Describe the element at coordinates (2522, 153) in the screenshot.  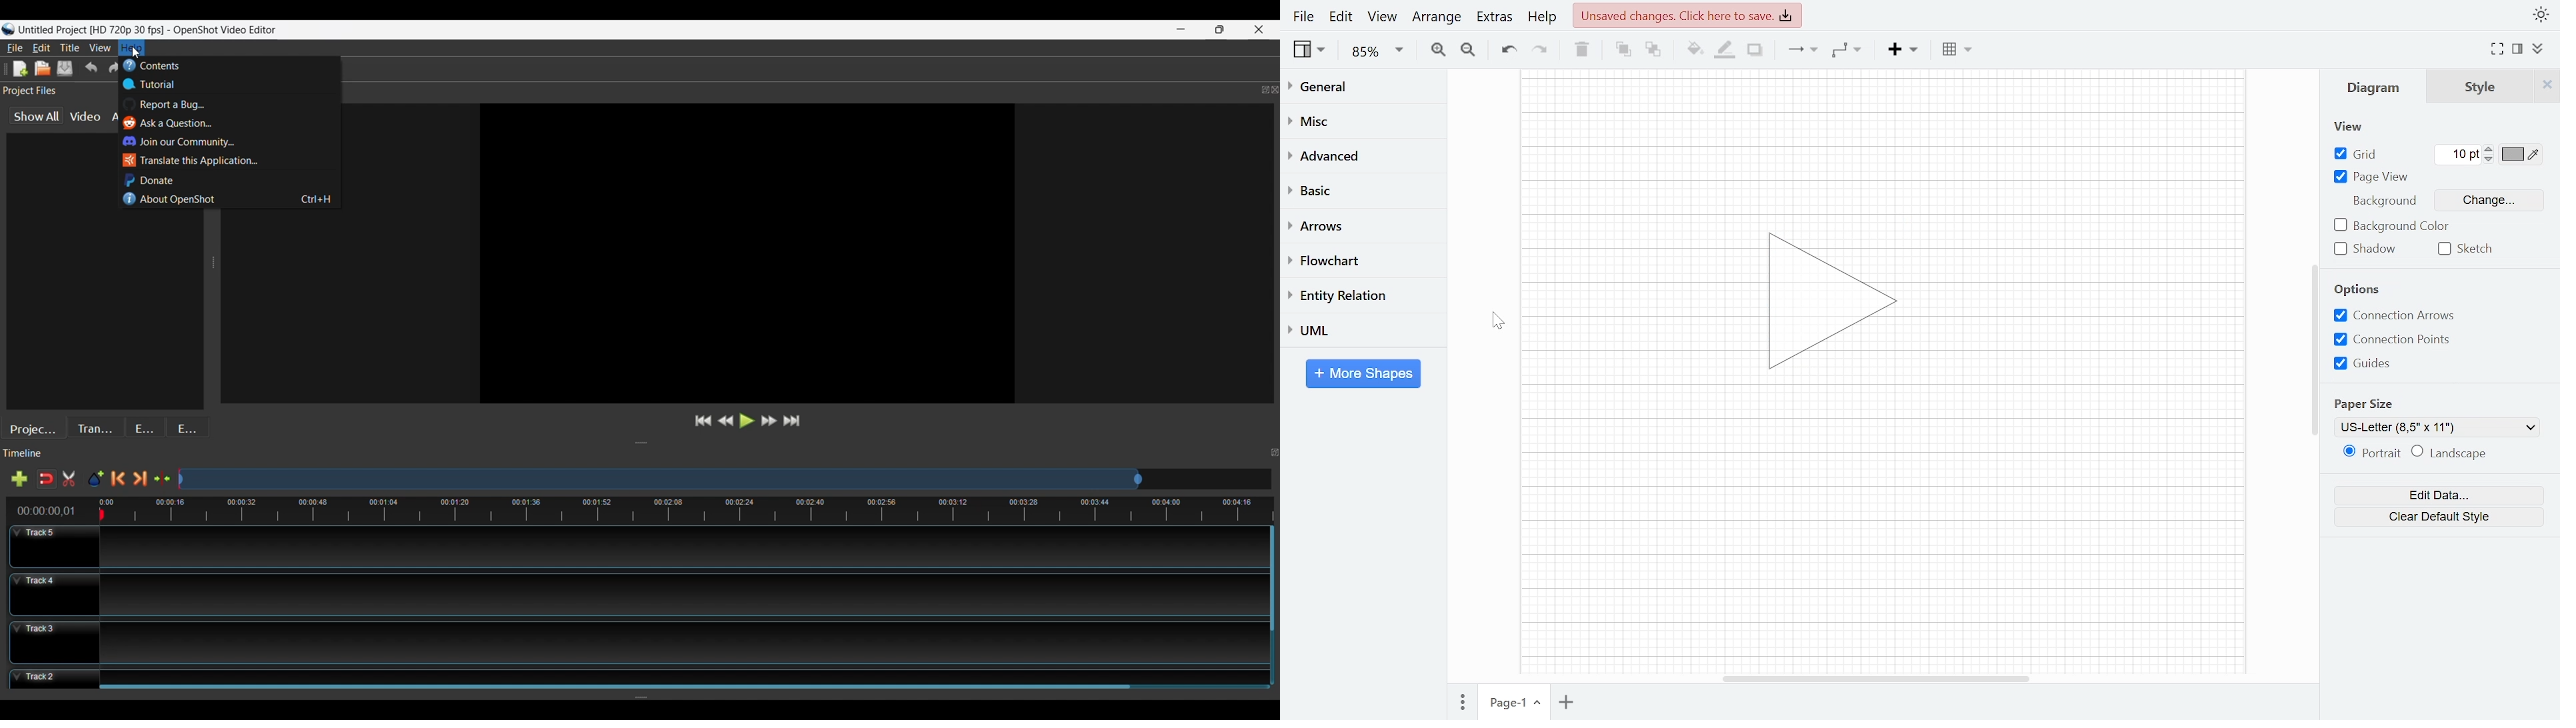
I see `color` at that location.